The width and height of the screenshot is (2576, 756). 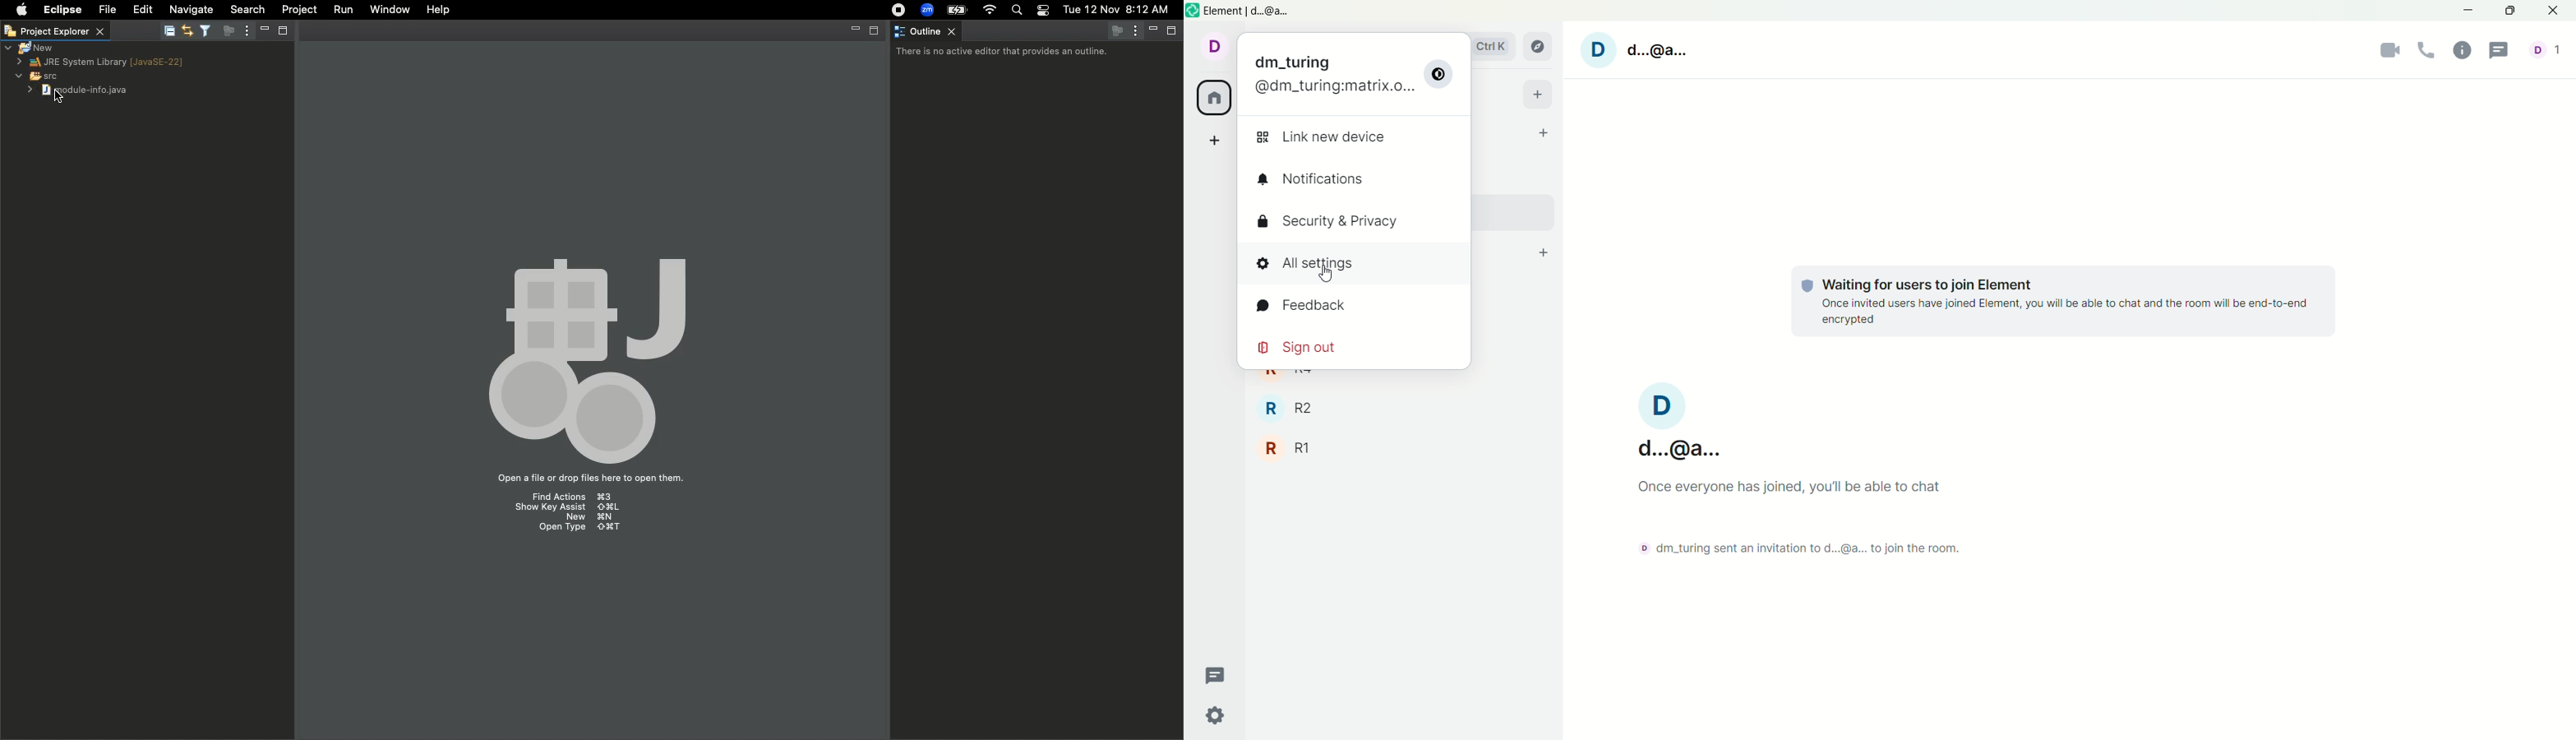 I want to click on Window, so click(x=387, y=10).